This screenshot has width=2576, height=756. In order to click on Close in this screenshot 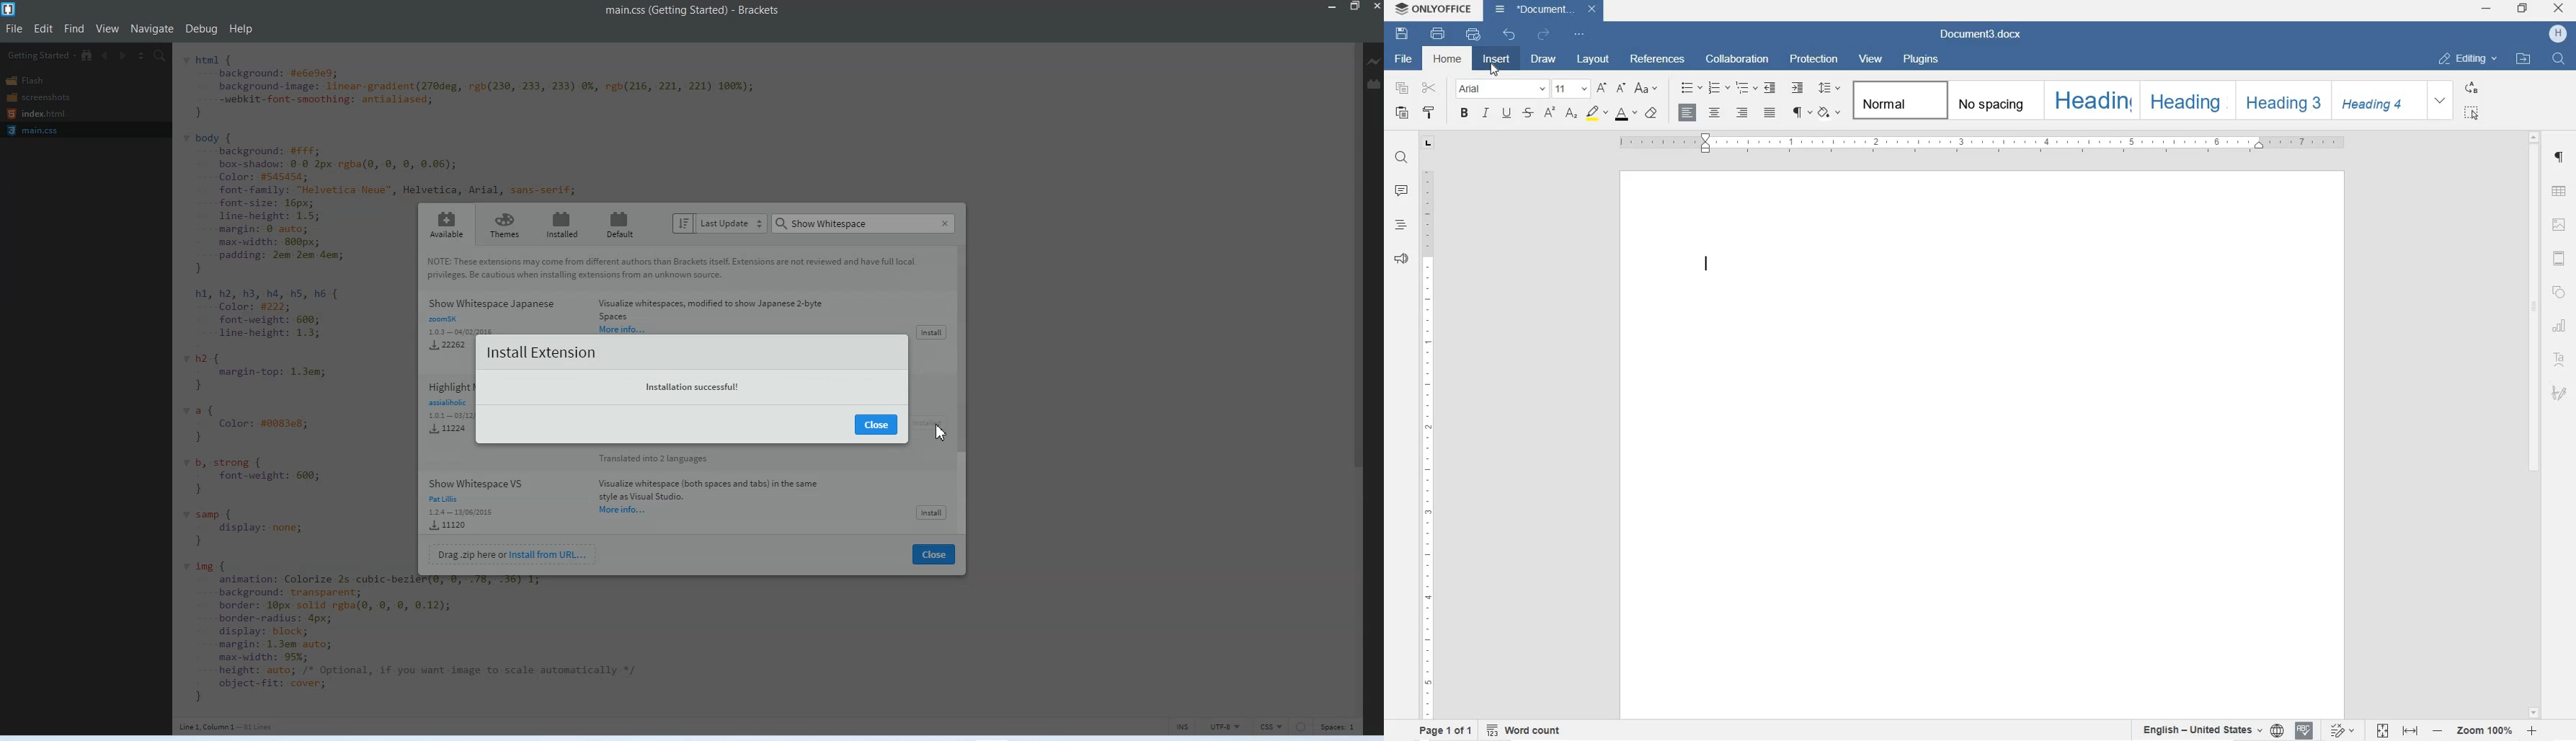, I will do `click(946, 223)`.